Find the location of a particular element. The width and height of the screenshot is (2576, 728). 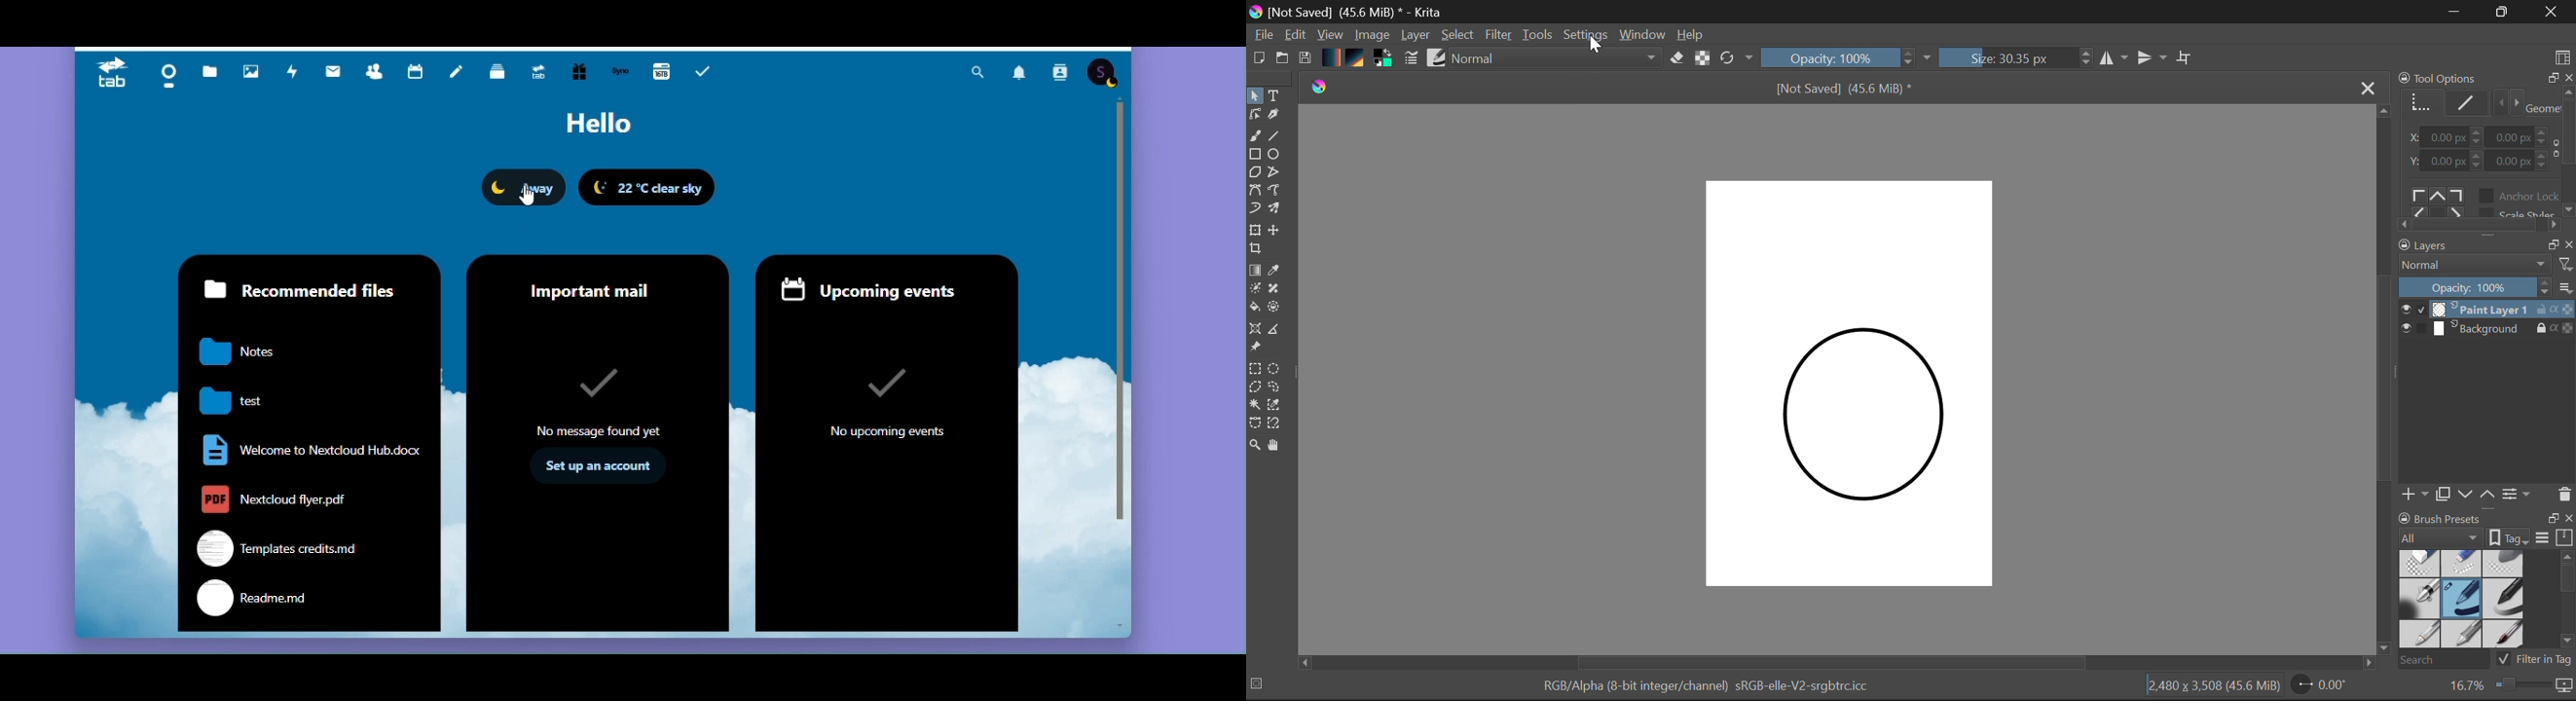

File is located at coordinates (1262, 35).